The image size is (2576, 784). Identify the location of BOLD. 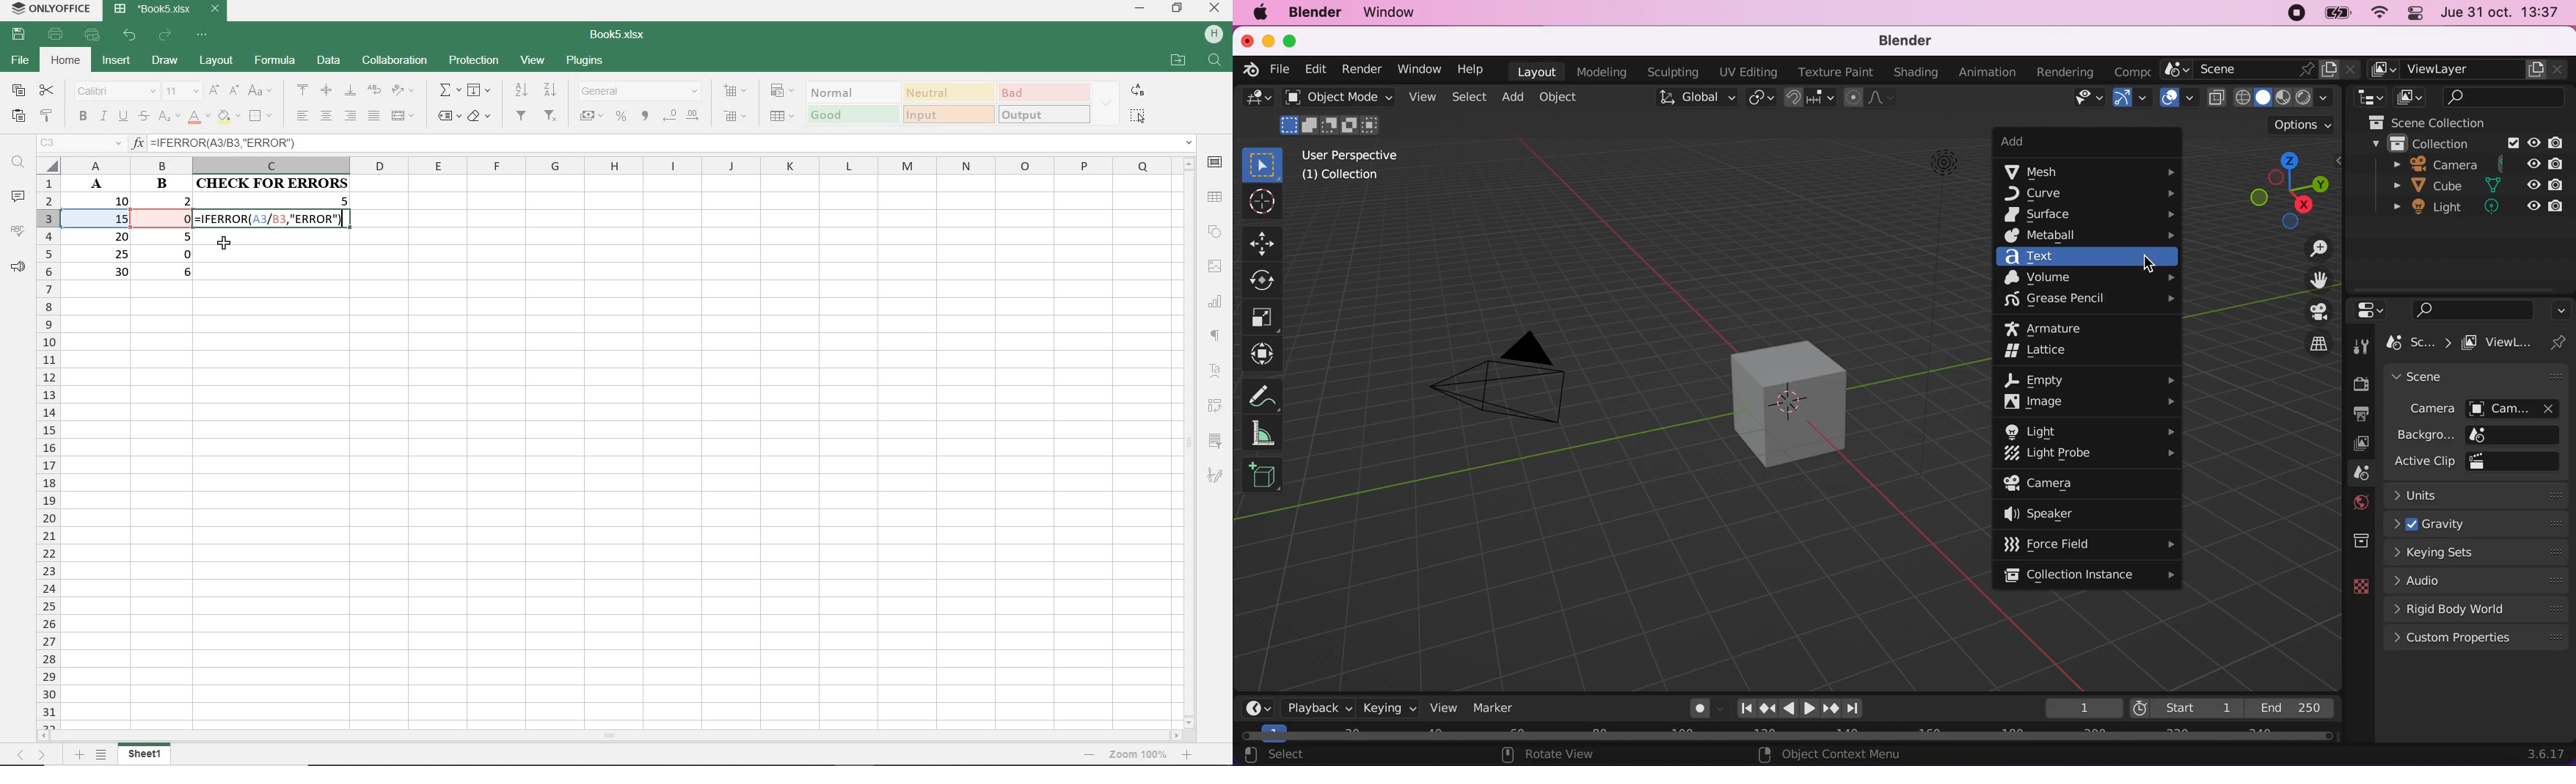
(83, 117).